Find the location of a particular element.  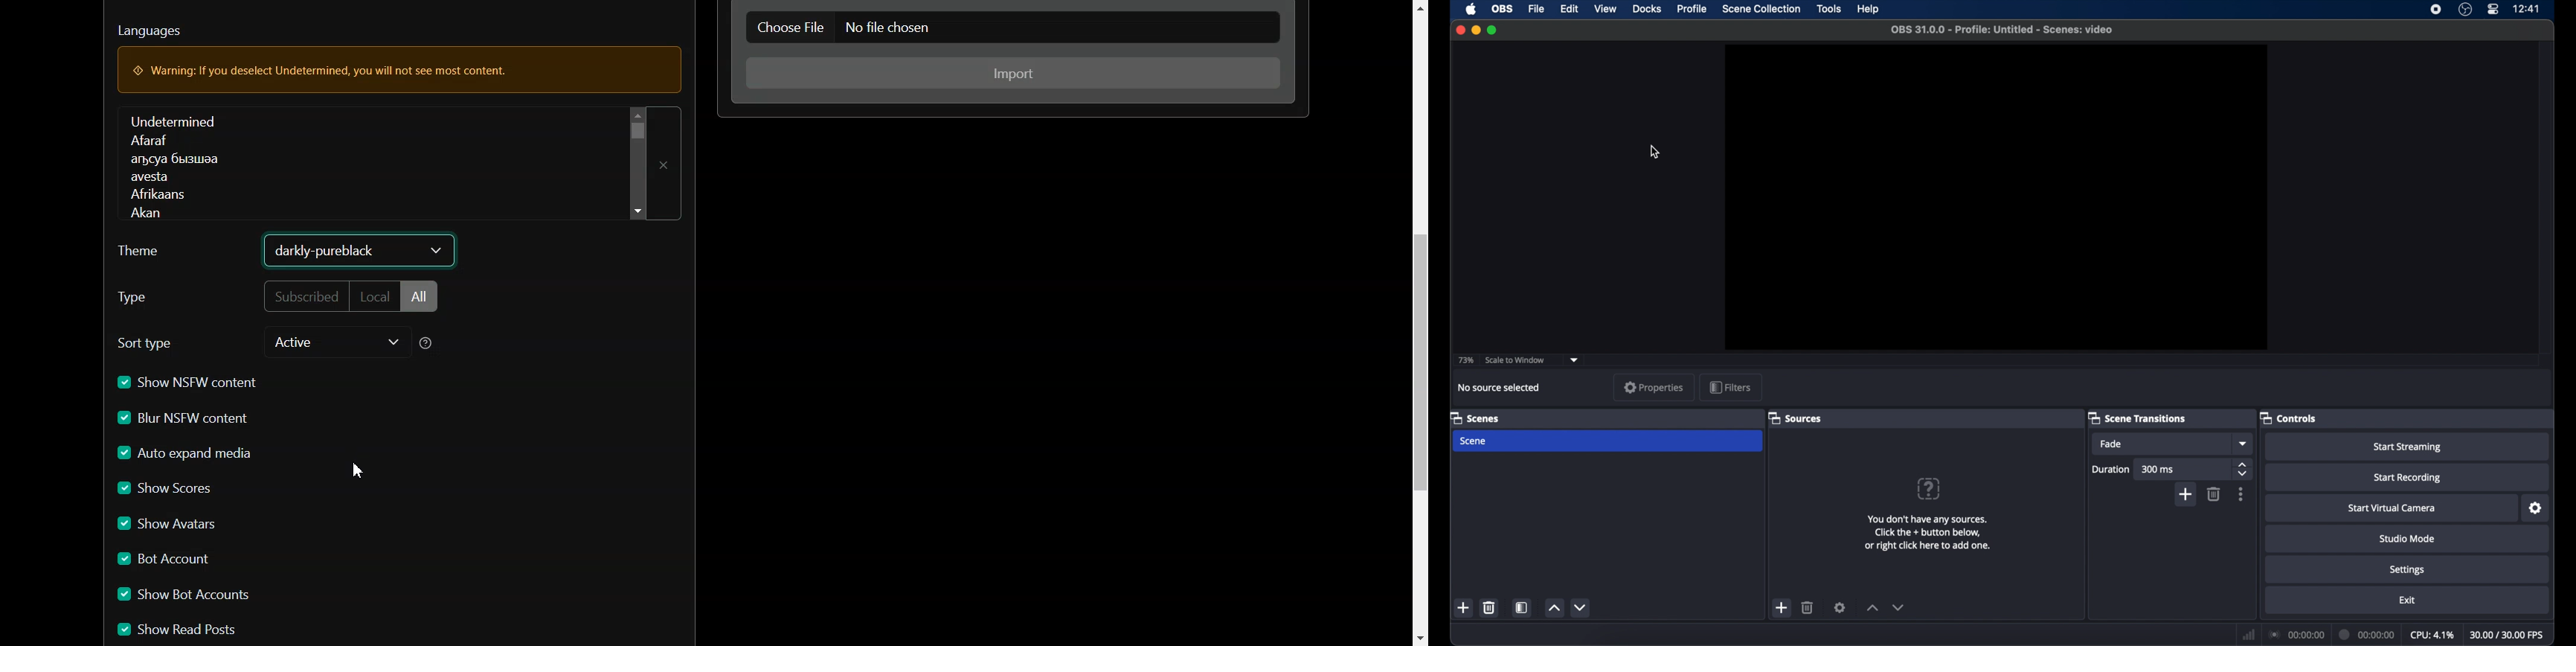

preview is located at coordinates (2021, 197).